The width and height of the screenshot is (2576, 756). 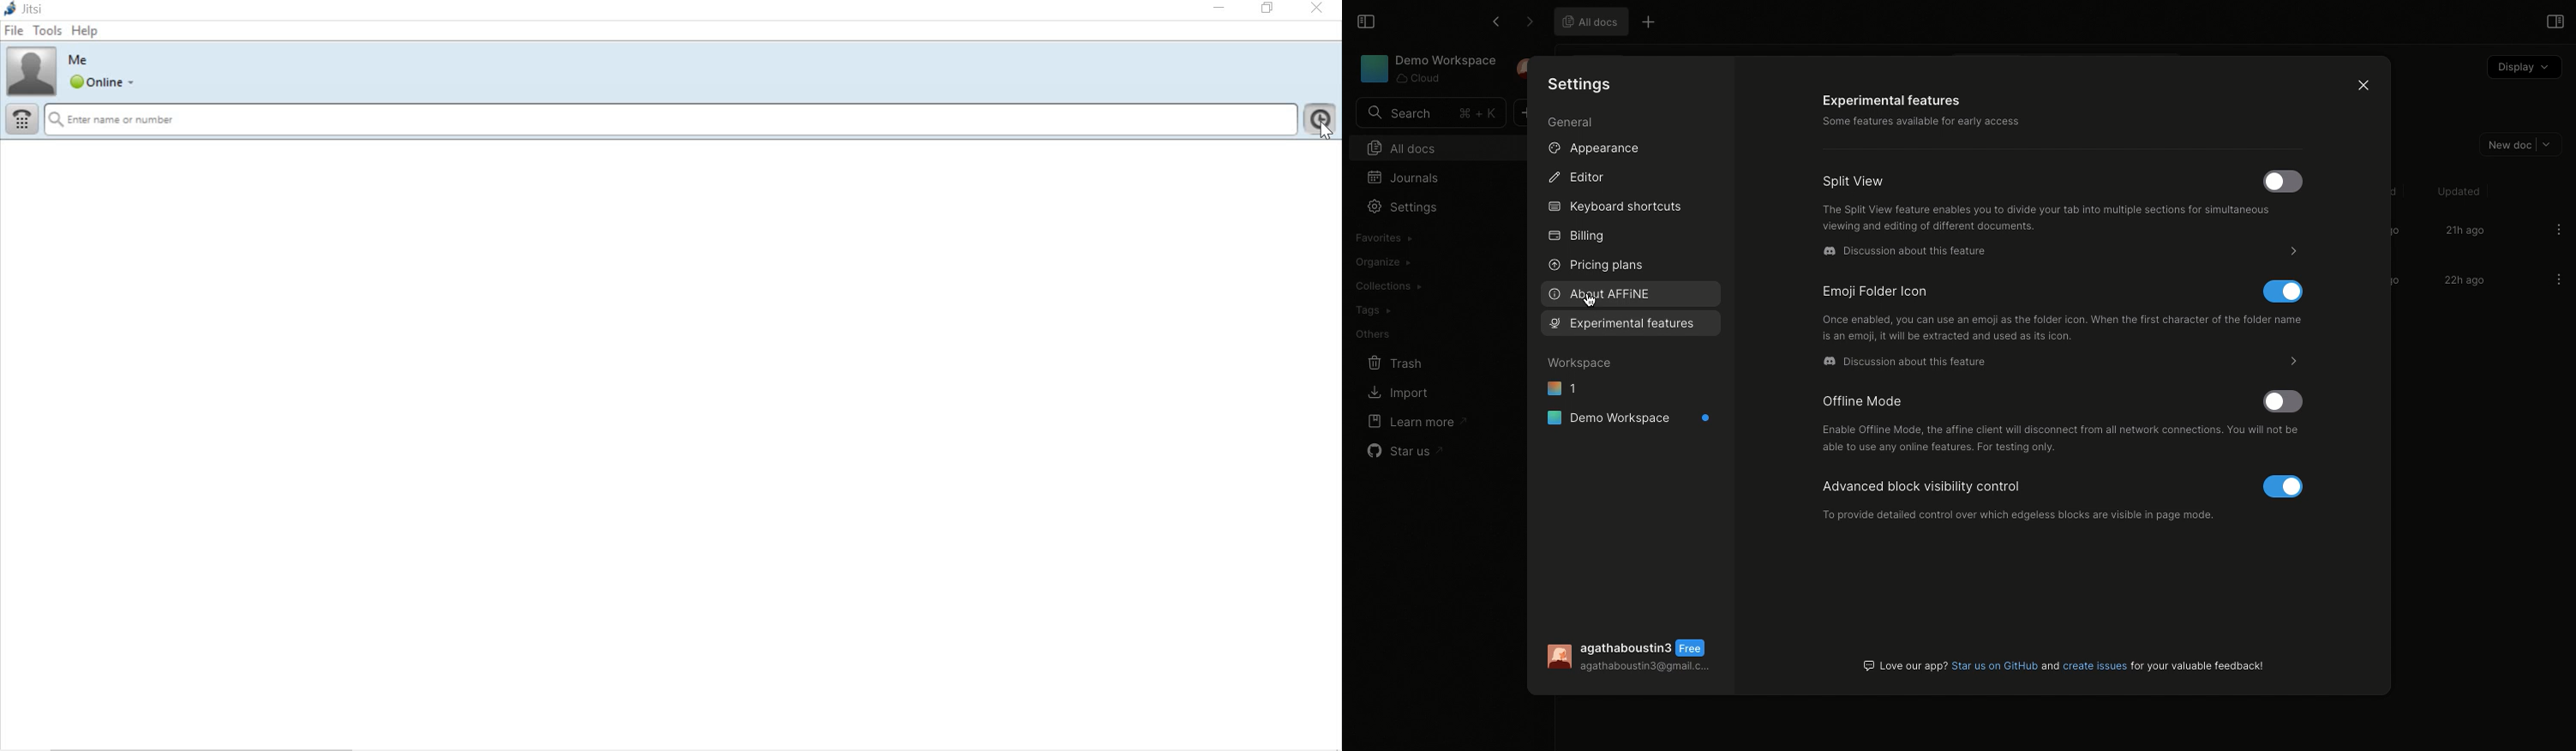 What do you see at coordinates (1616, 208) in the screenshot?
I see `Keyboard shortcuts` at bounding box center [1616, 208].